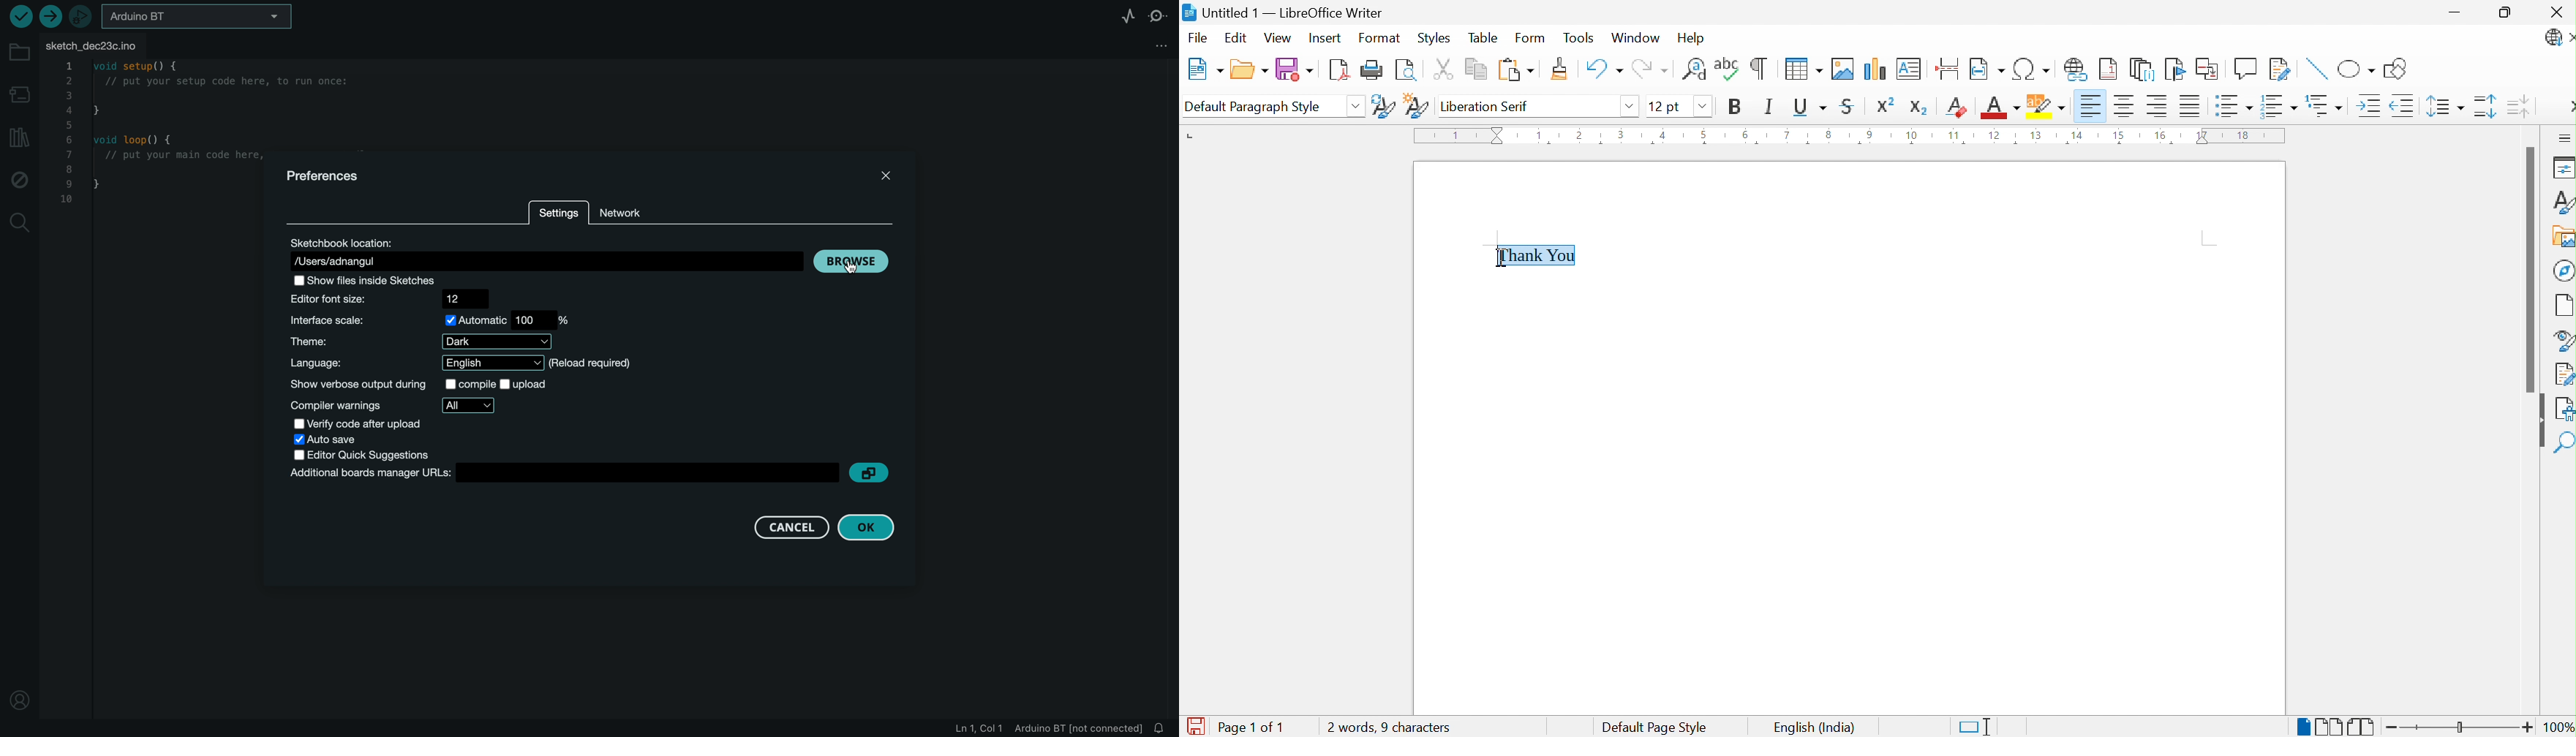 Image resolution: width=2576 pixels, height=756 pixels. What do you see at coordinates (1532, 38) in the screenshot?
I see `Form` at bounding box center [1532, 38].